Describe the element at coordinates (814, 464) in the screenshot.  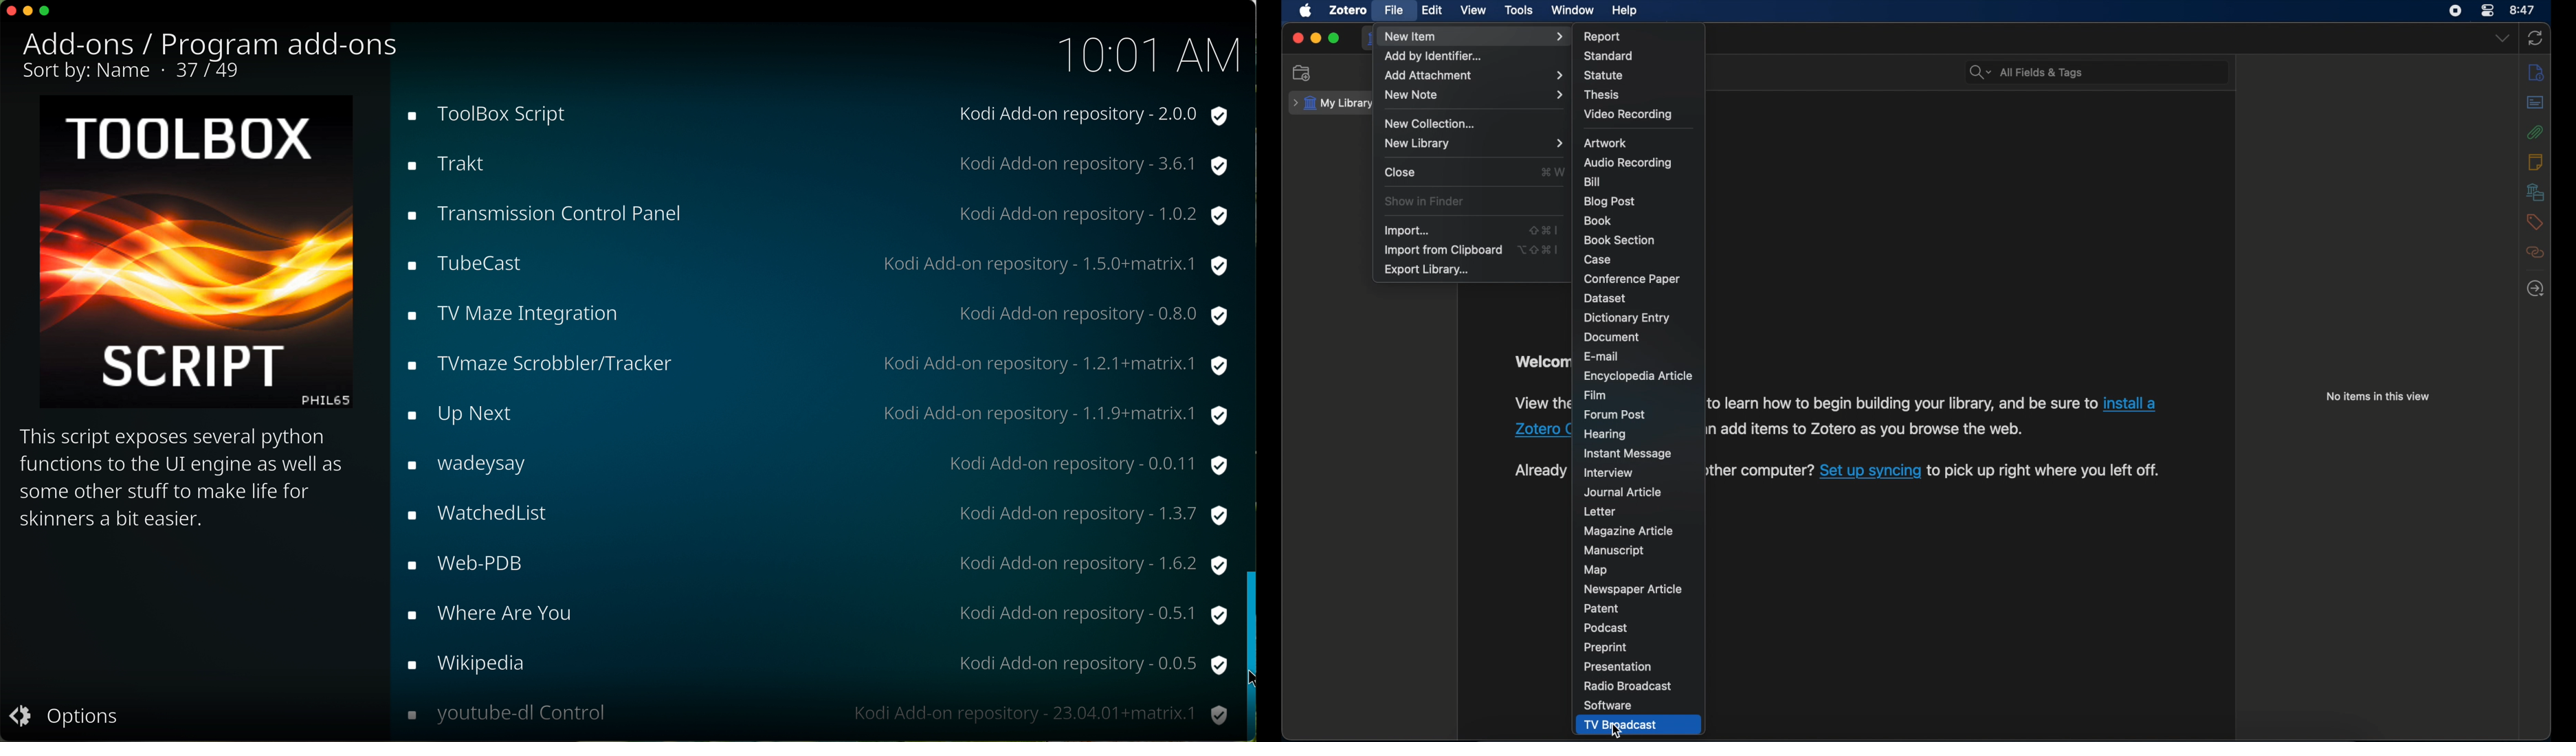
I see `wadeysay` at that location.